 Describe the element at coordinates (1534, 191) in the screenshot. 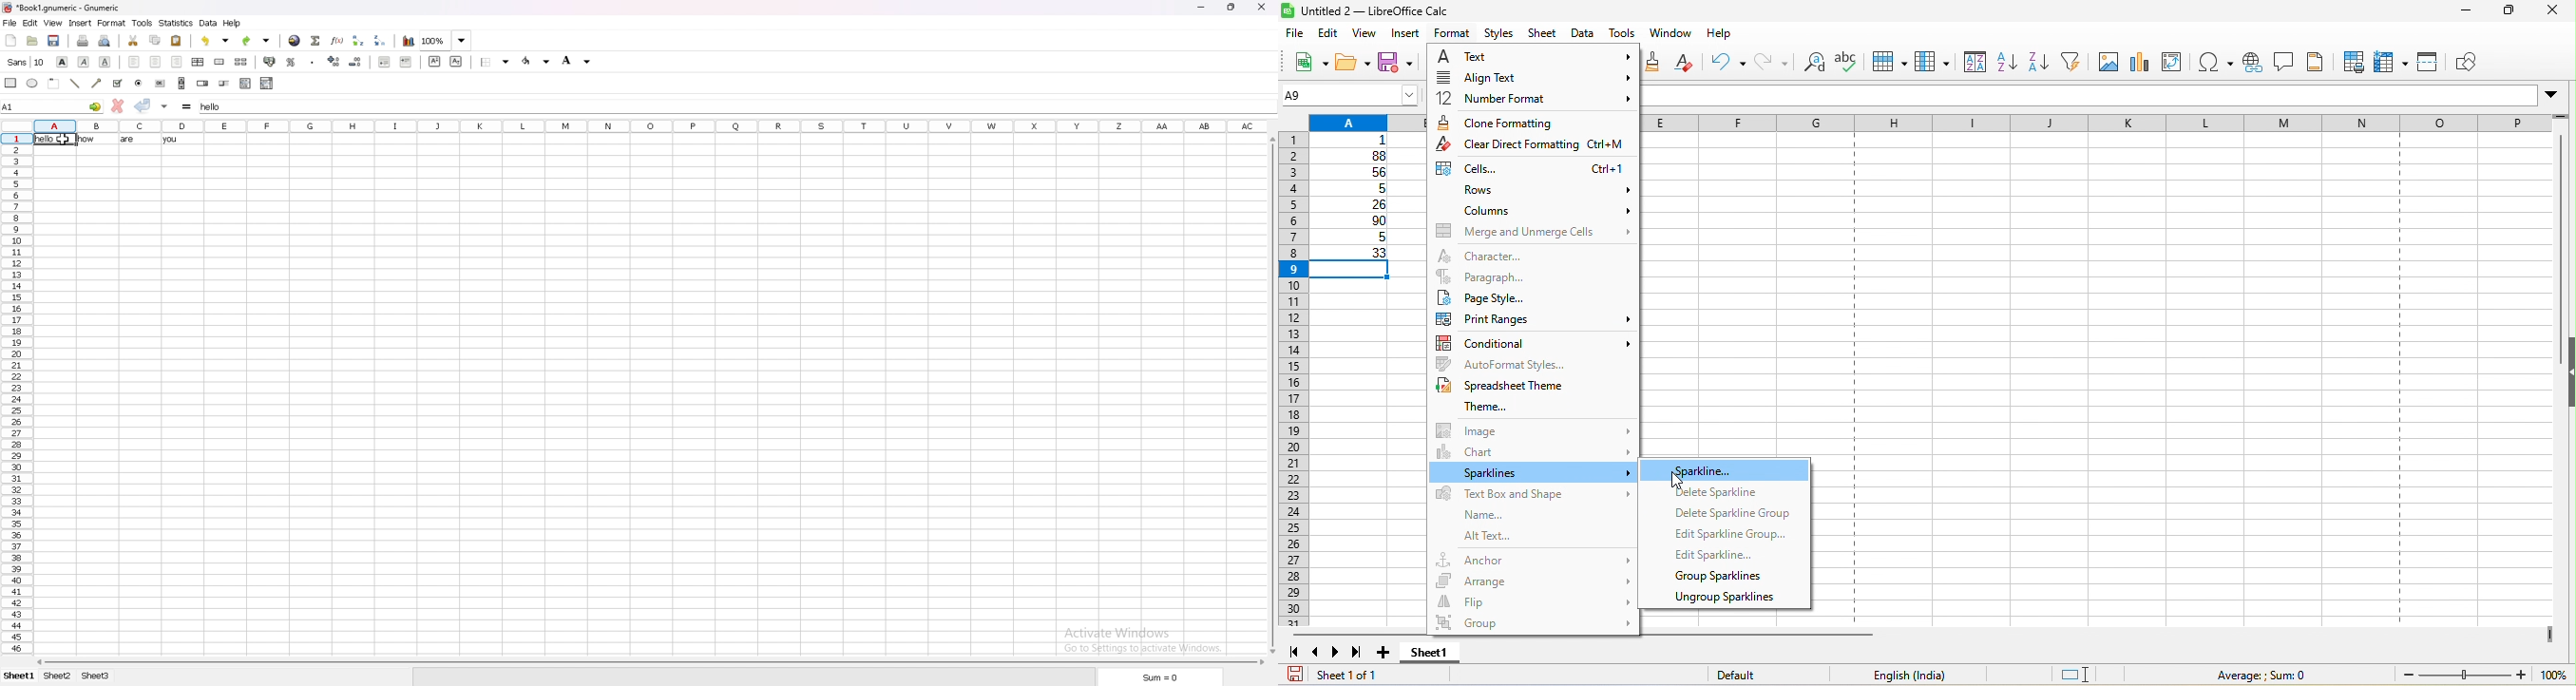

I see `rows` at that location.